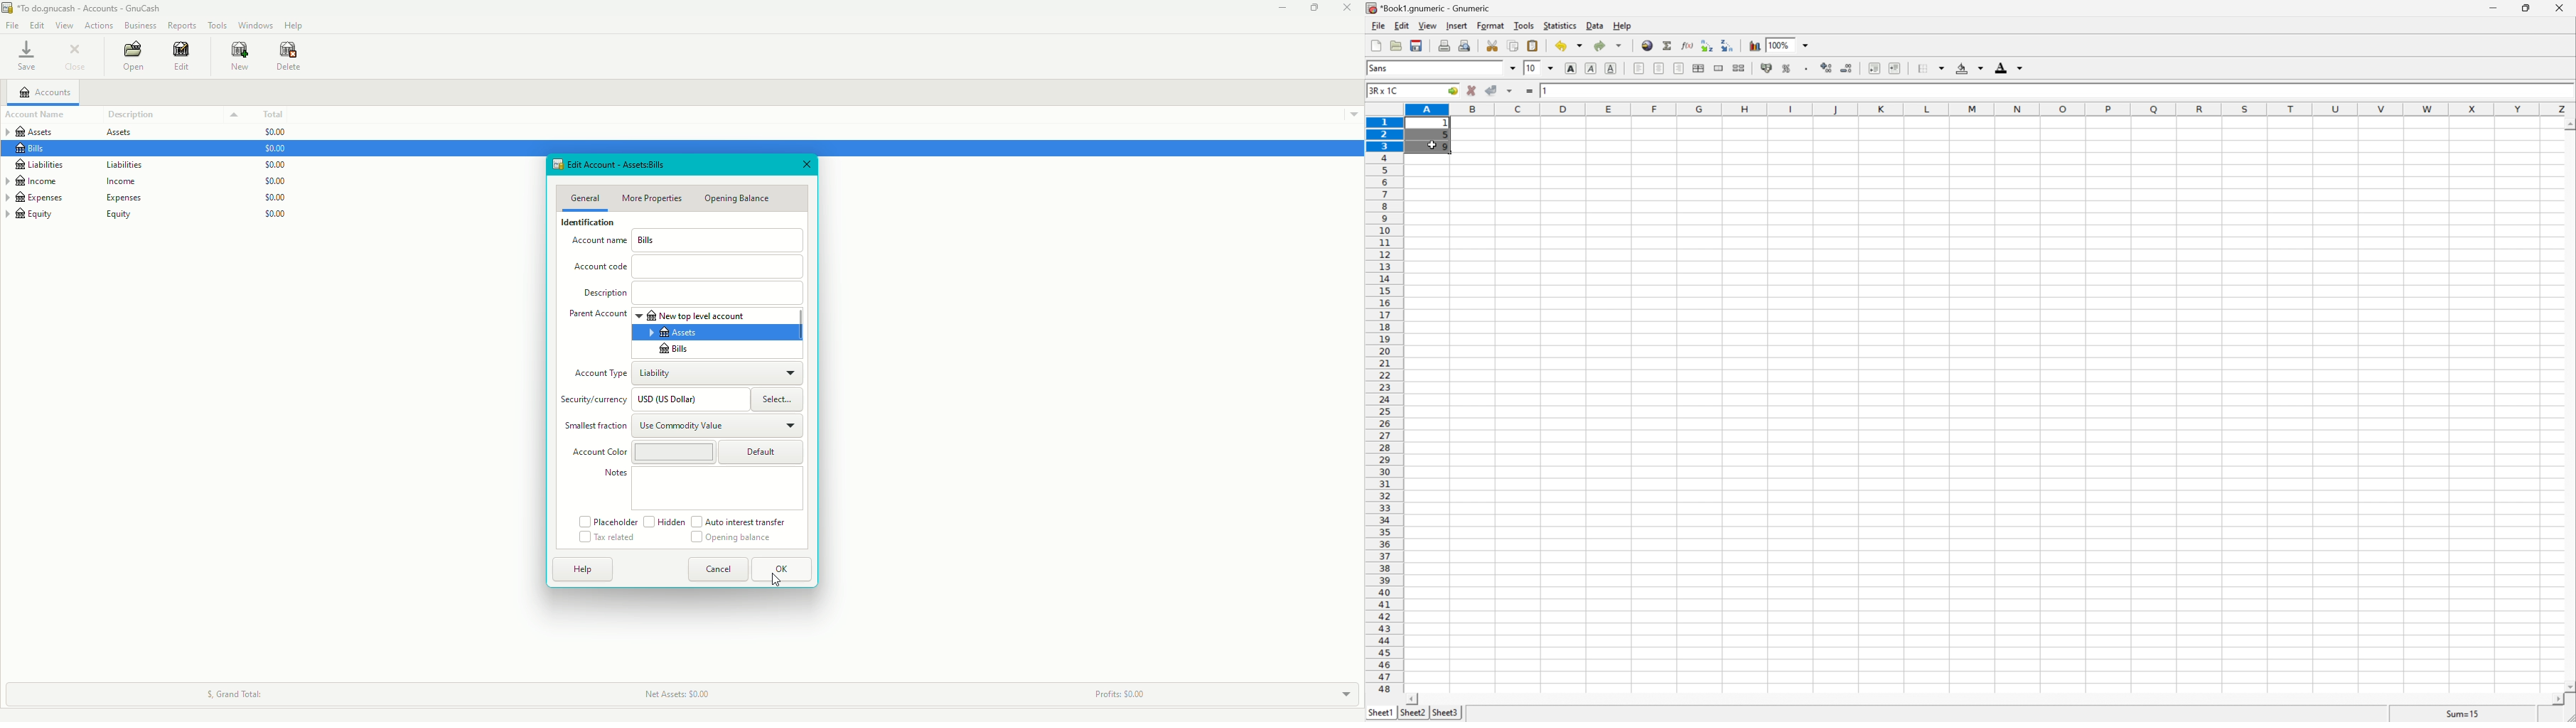 This screenshot has width=2576, height=728. I want to click on Smallest fraction, so click(596, 427).